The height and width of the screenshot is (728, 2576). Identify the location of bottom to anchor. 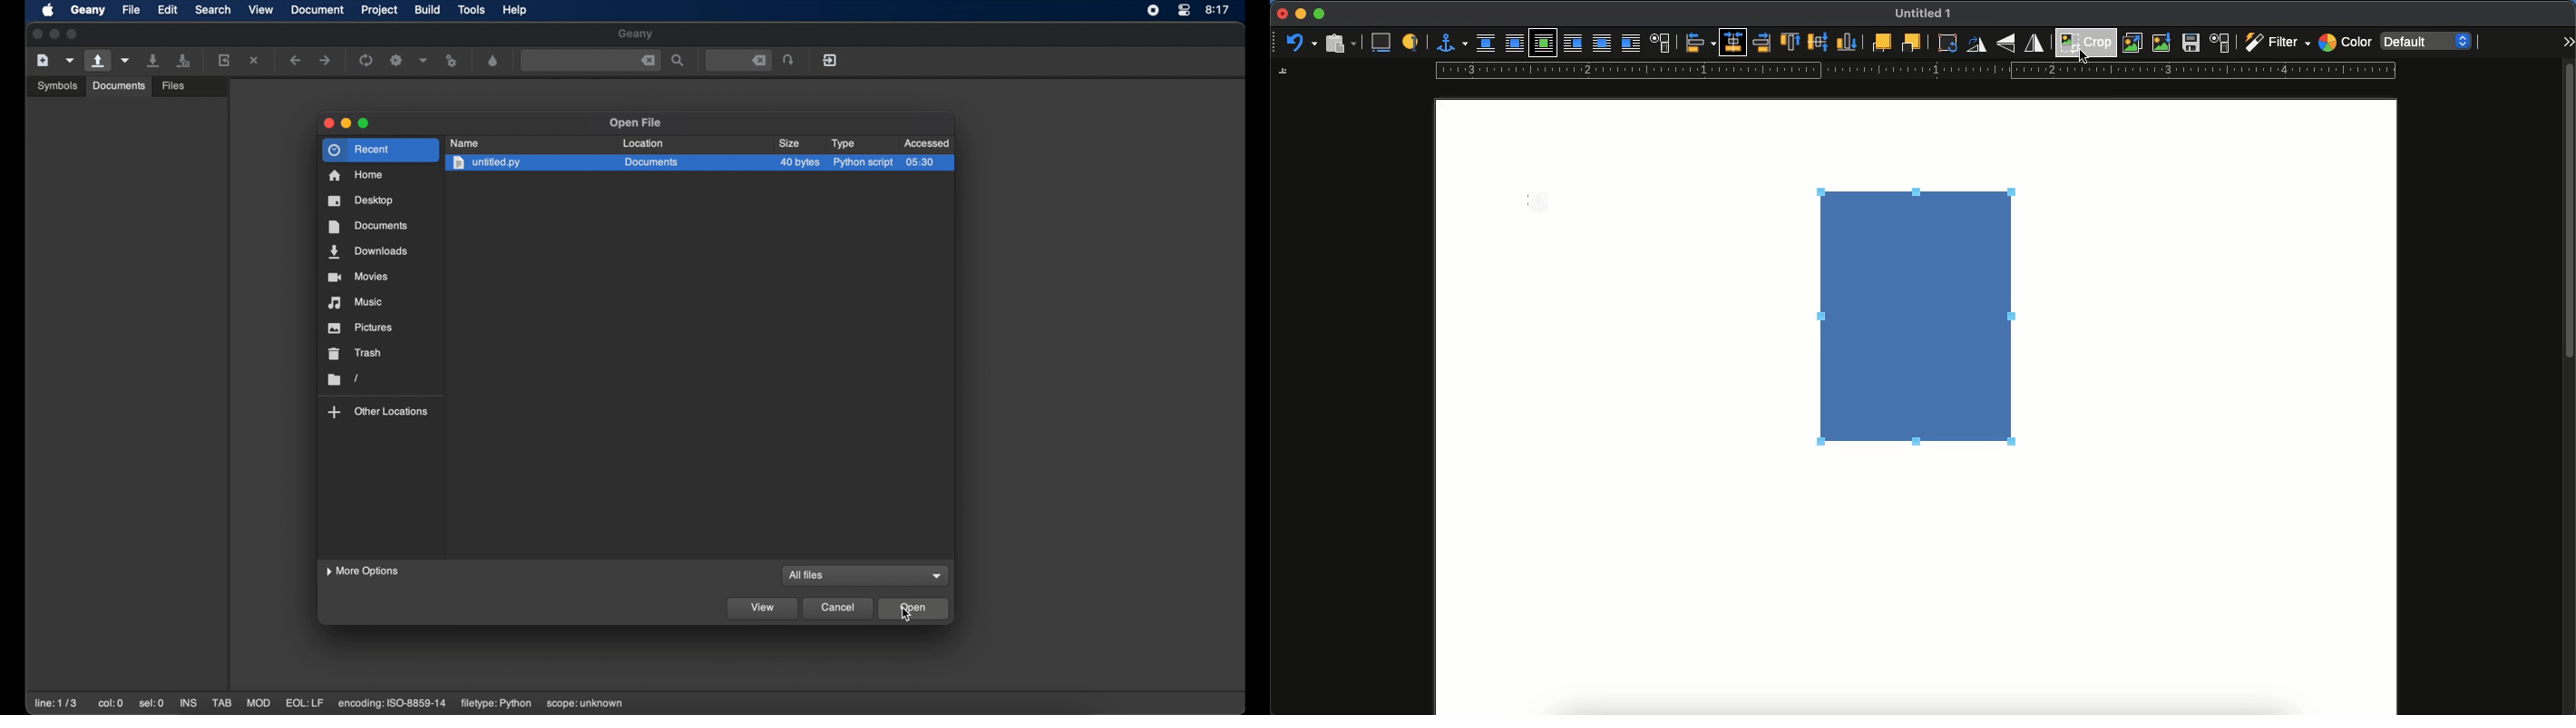
(1847, 42).